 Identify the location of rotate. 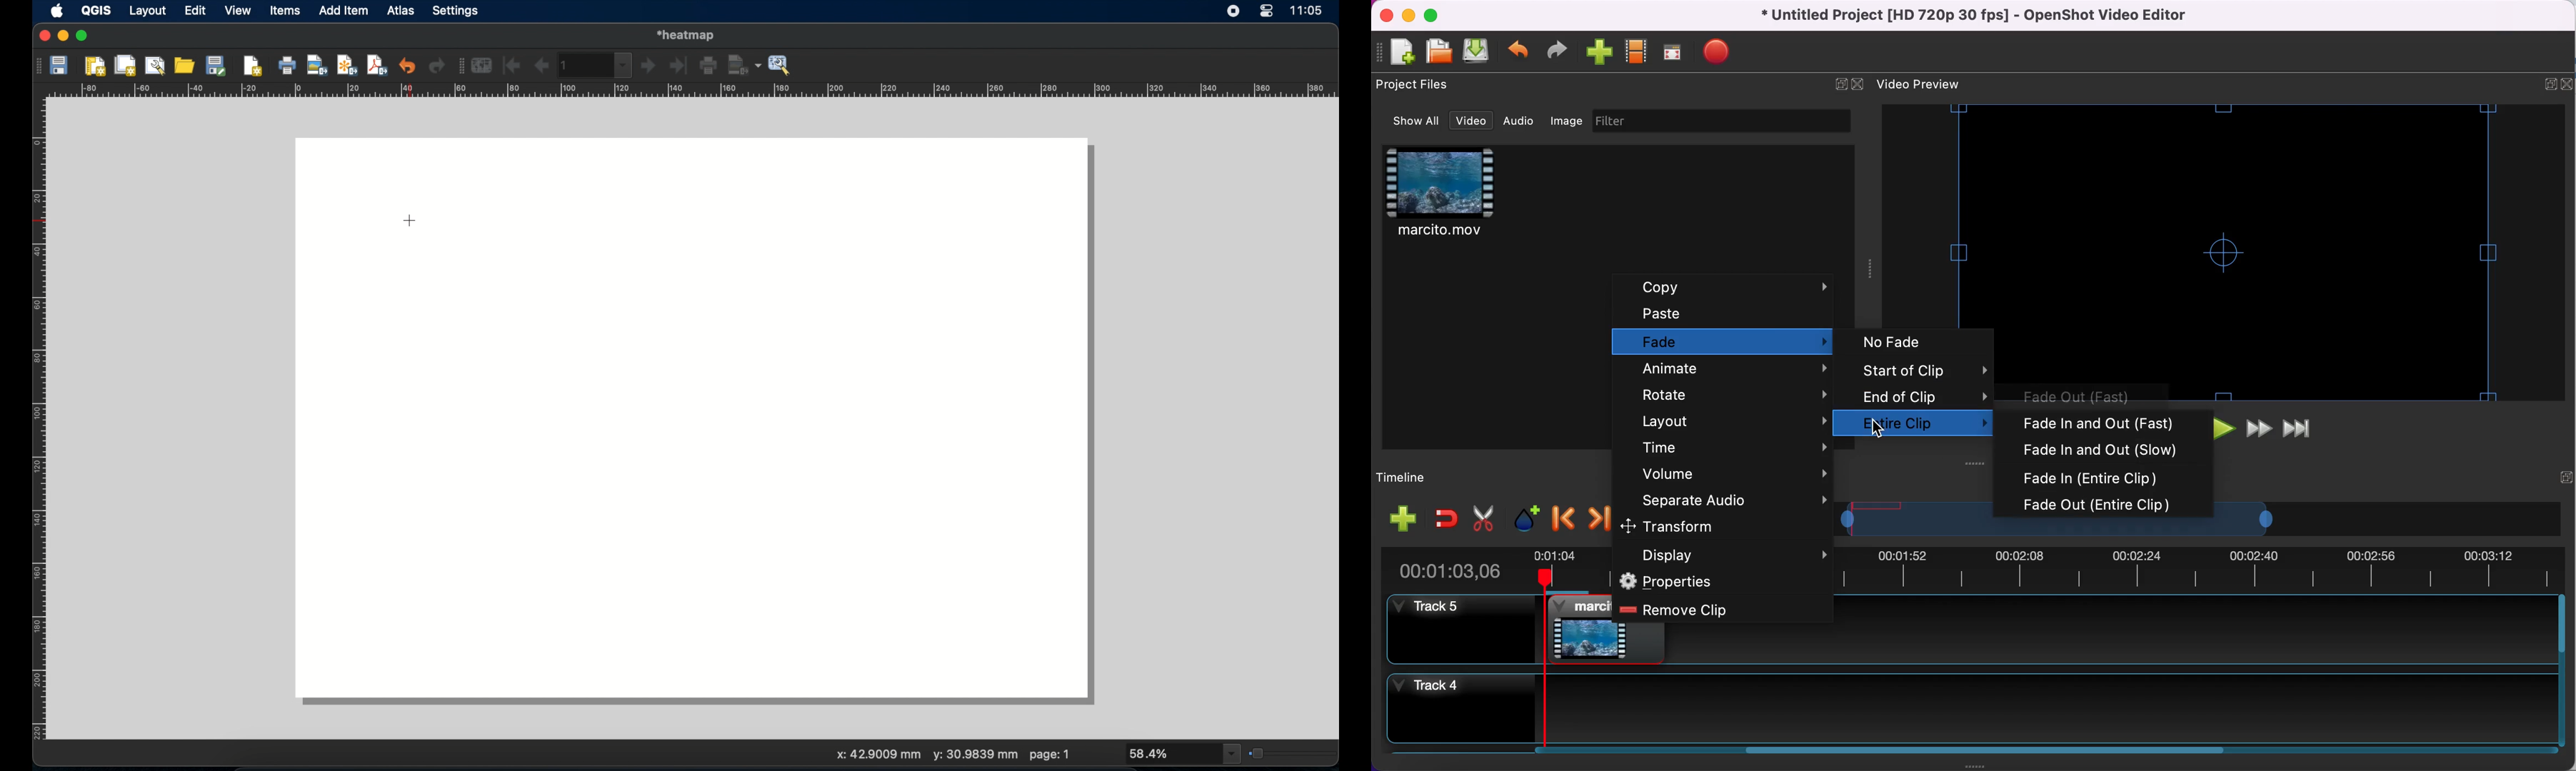
(1728, 395).